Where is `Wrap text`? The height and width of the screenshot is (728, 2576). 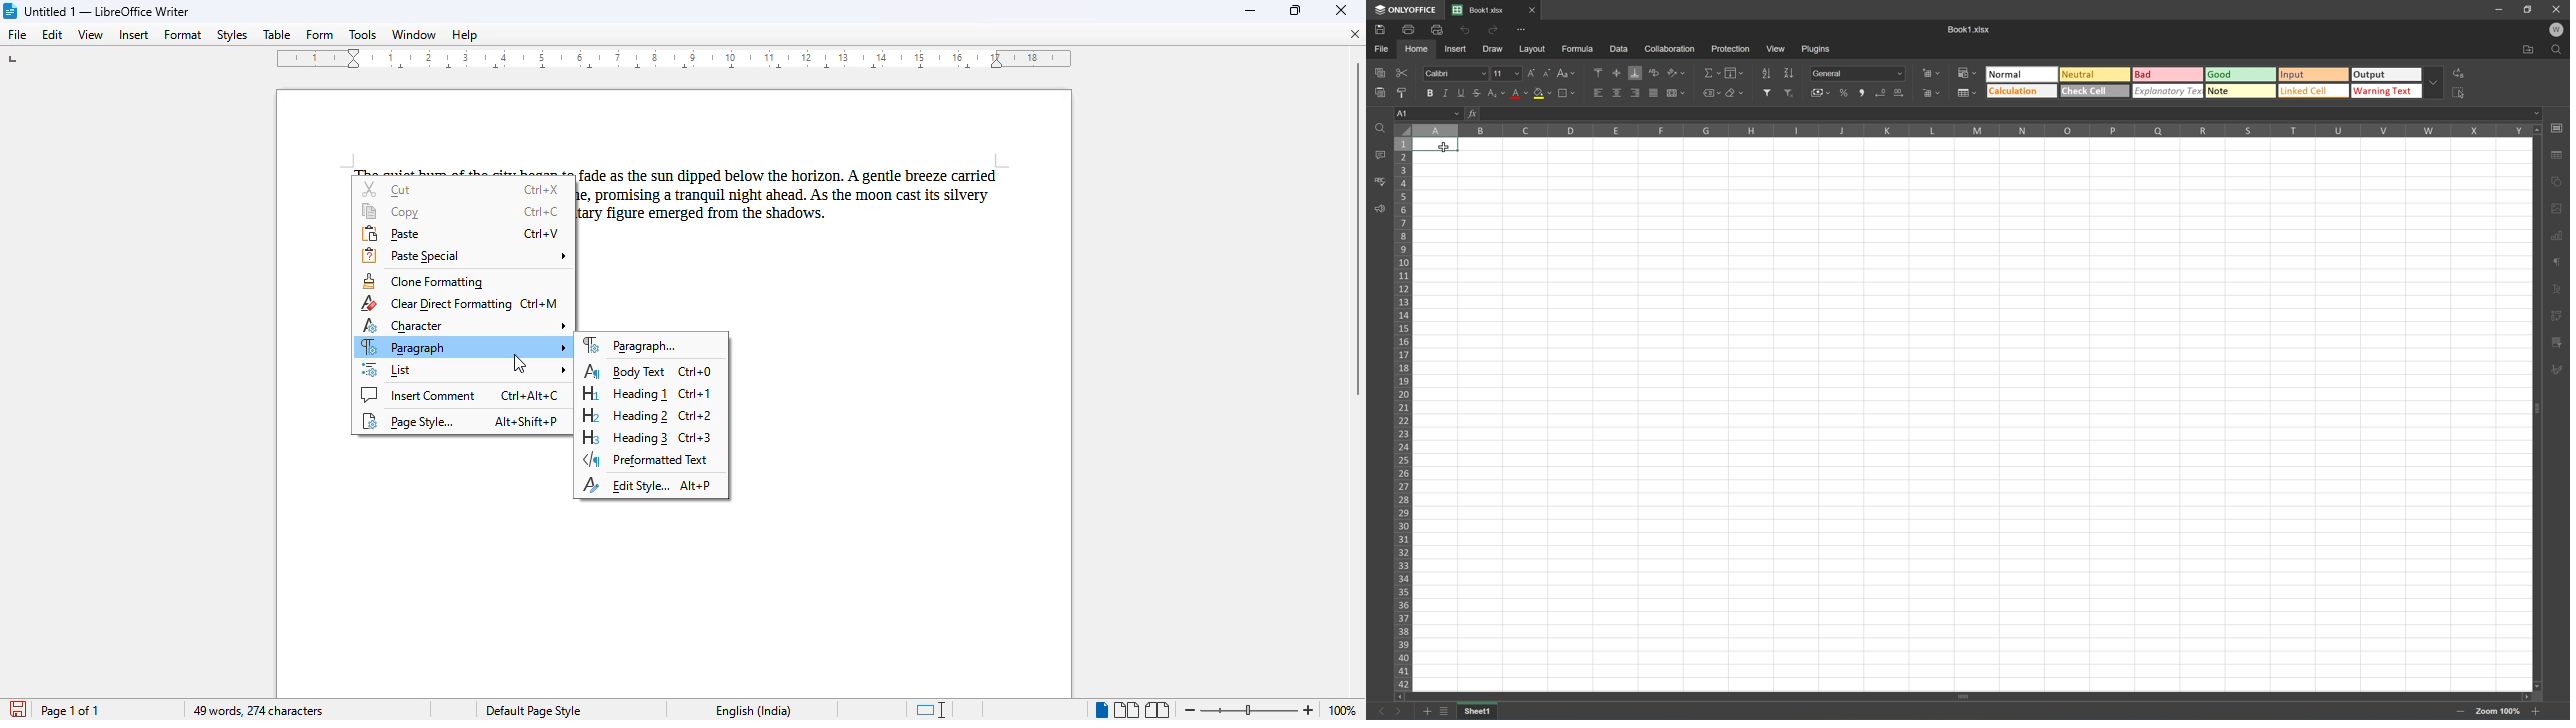
Wrap text is located at coordinates (1653, 73).